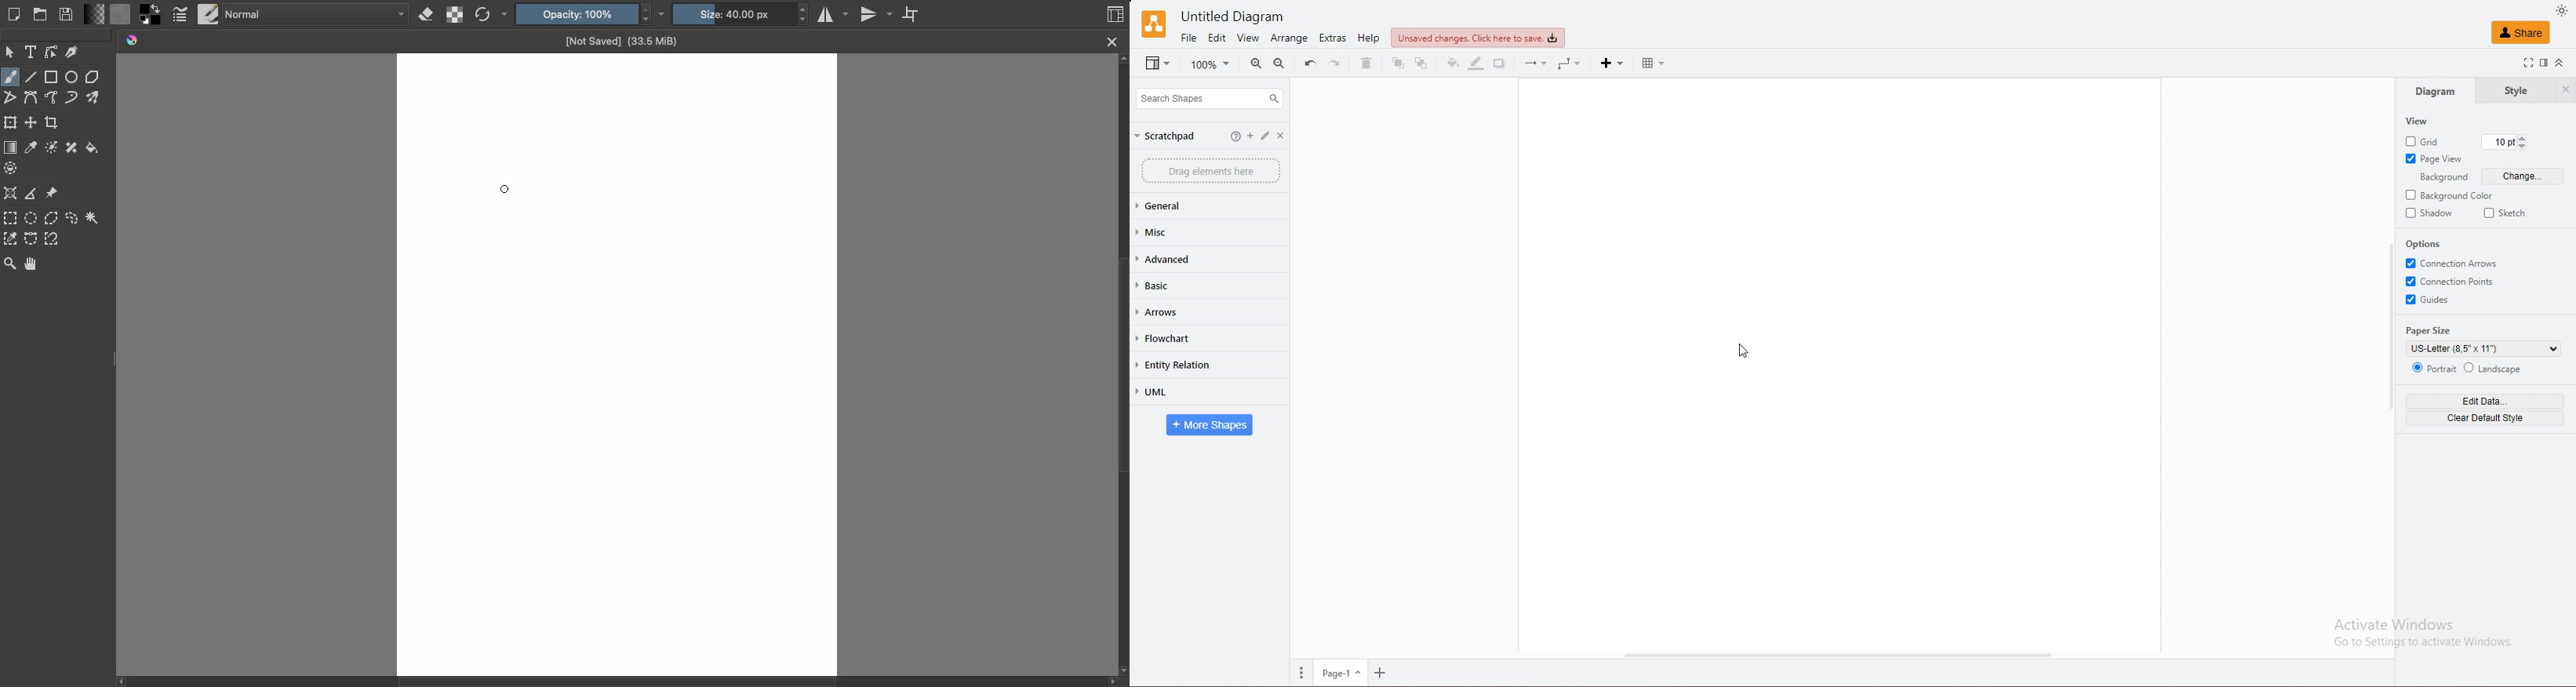 The image size is (2576, 700). What do you see at coordinates (1310, 64) in the screenshot?
I see `undo` at bounding box center [1310, 64].